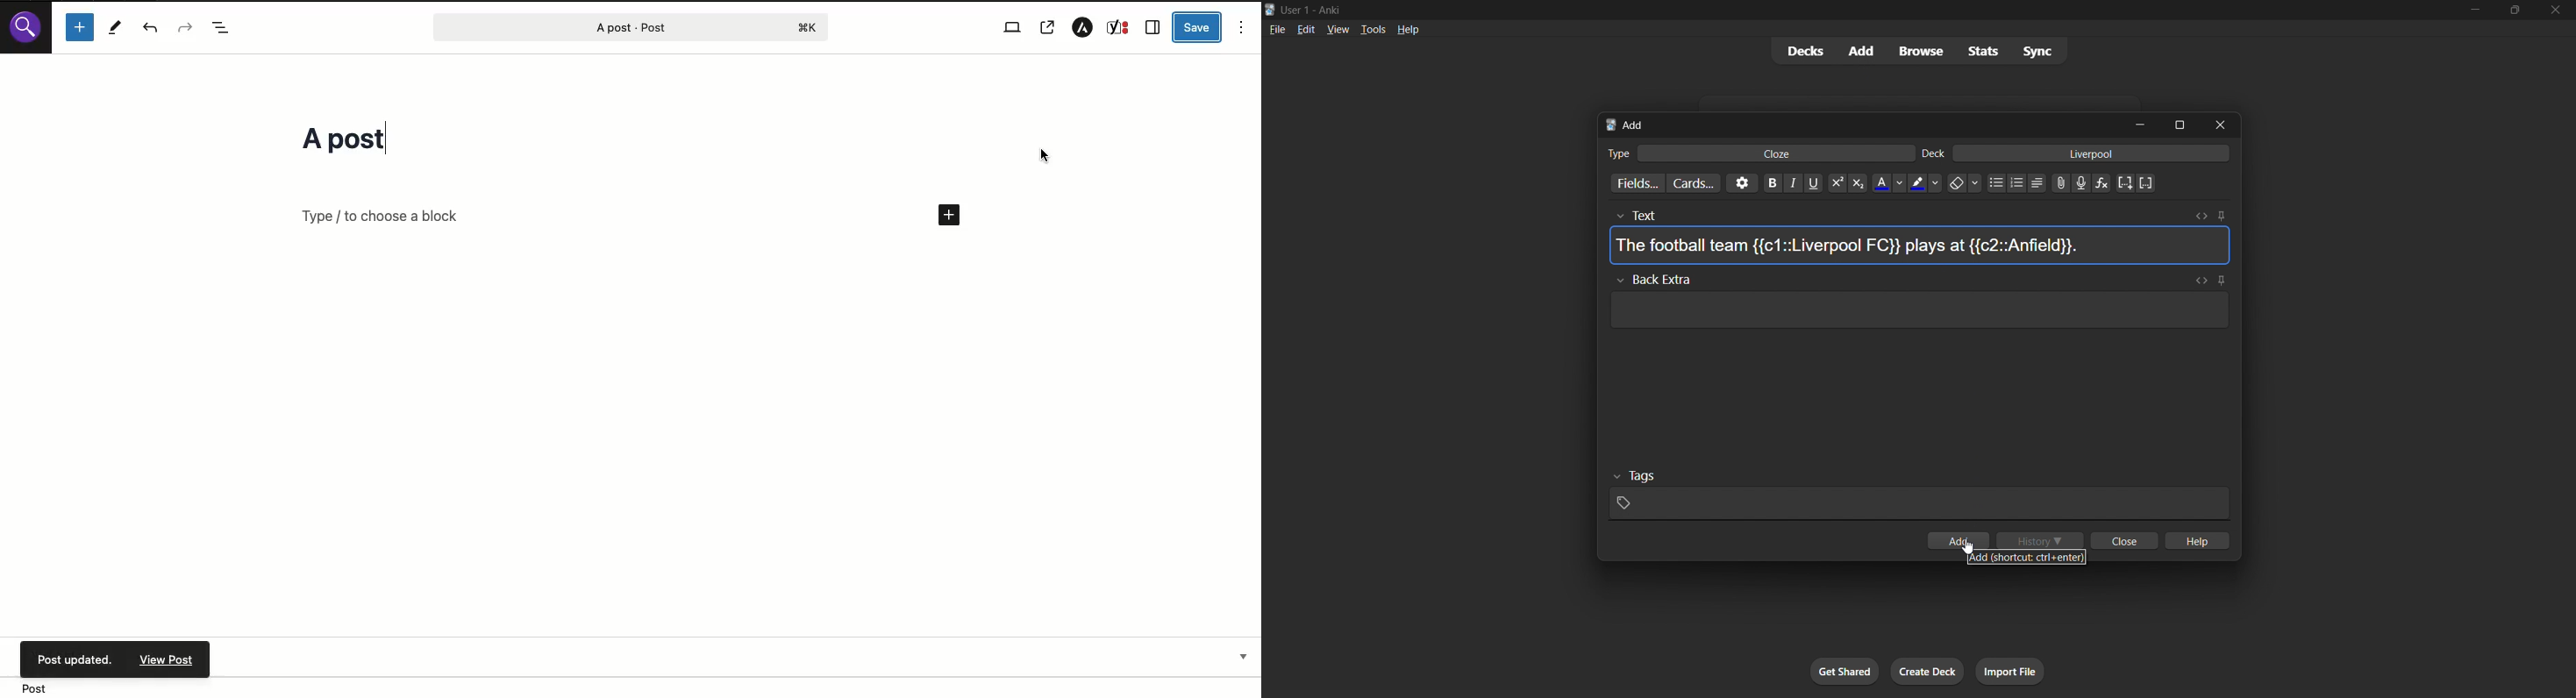 The image size is (2576, 700). Describe the element at coordinates (2042, 540) in the screenshot. I see `history` at that location.